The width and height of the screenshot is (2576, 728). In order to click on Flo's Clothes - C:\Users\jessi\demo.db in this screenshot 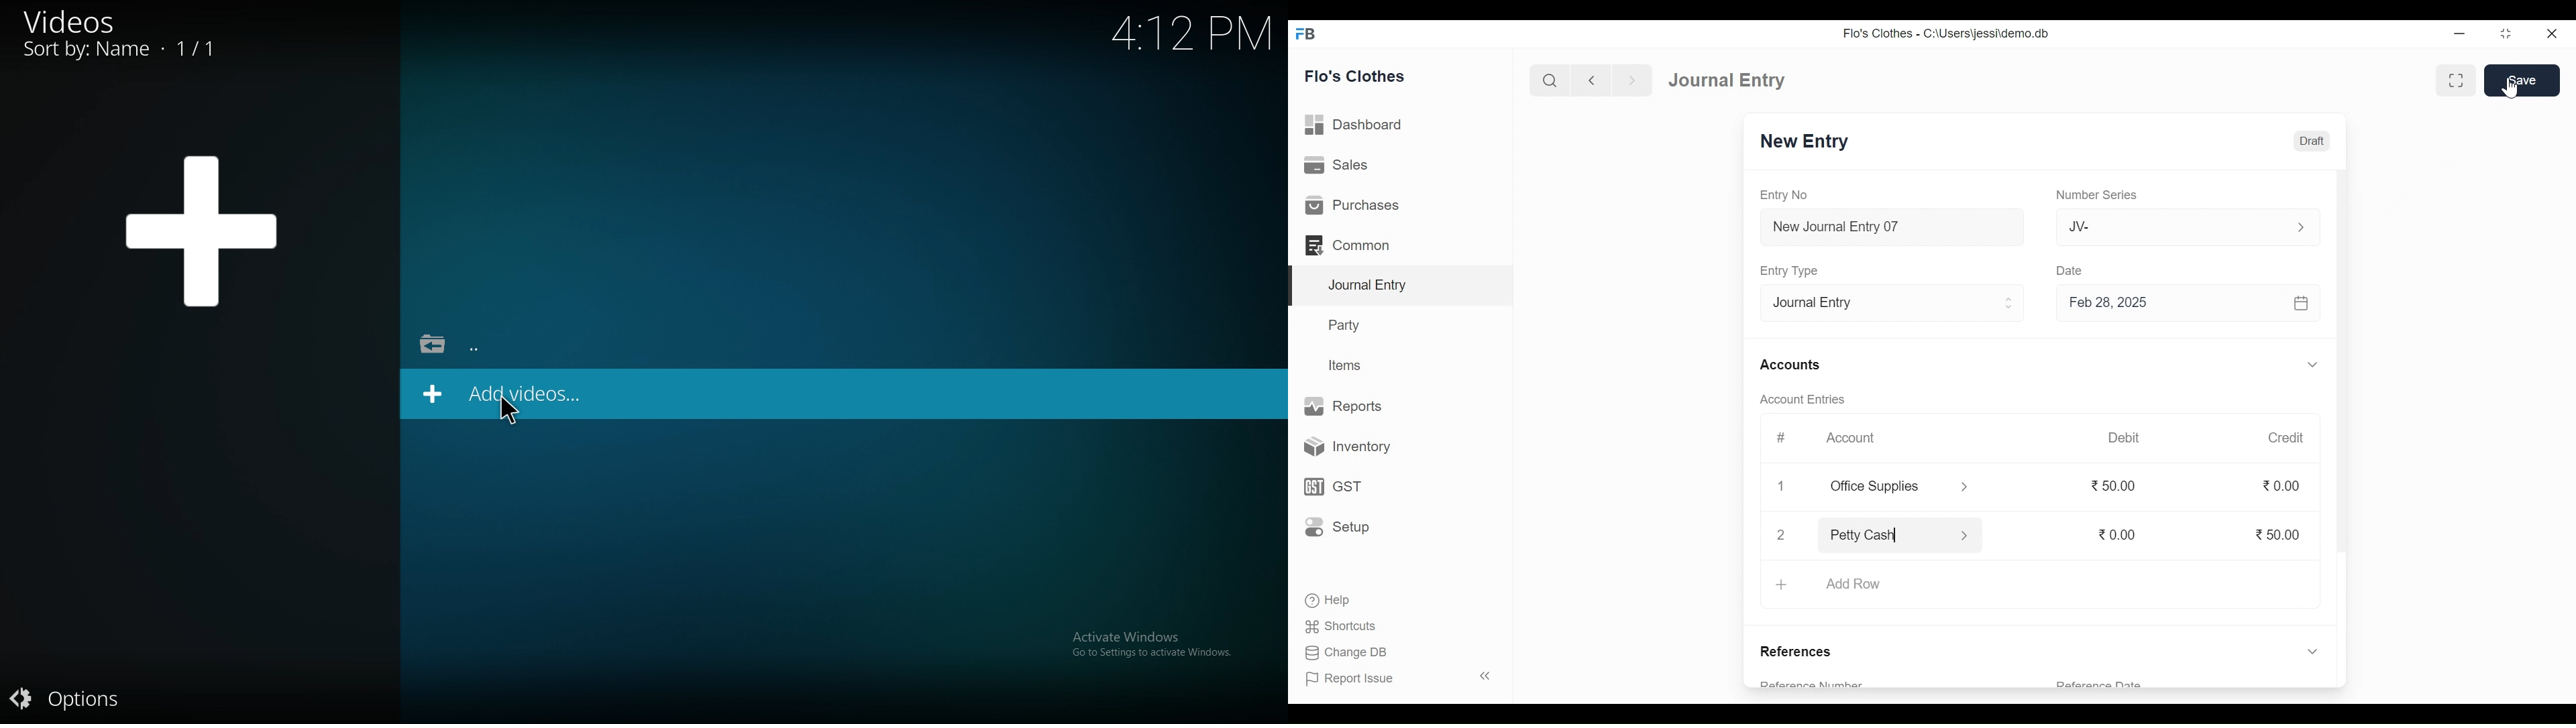, I will do `click(1948, 34)`.